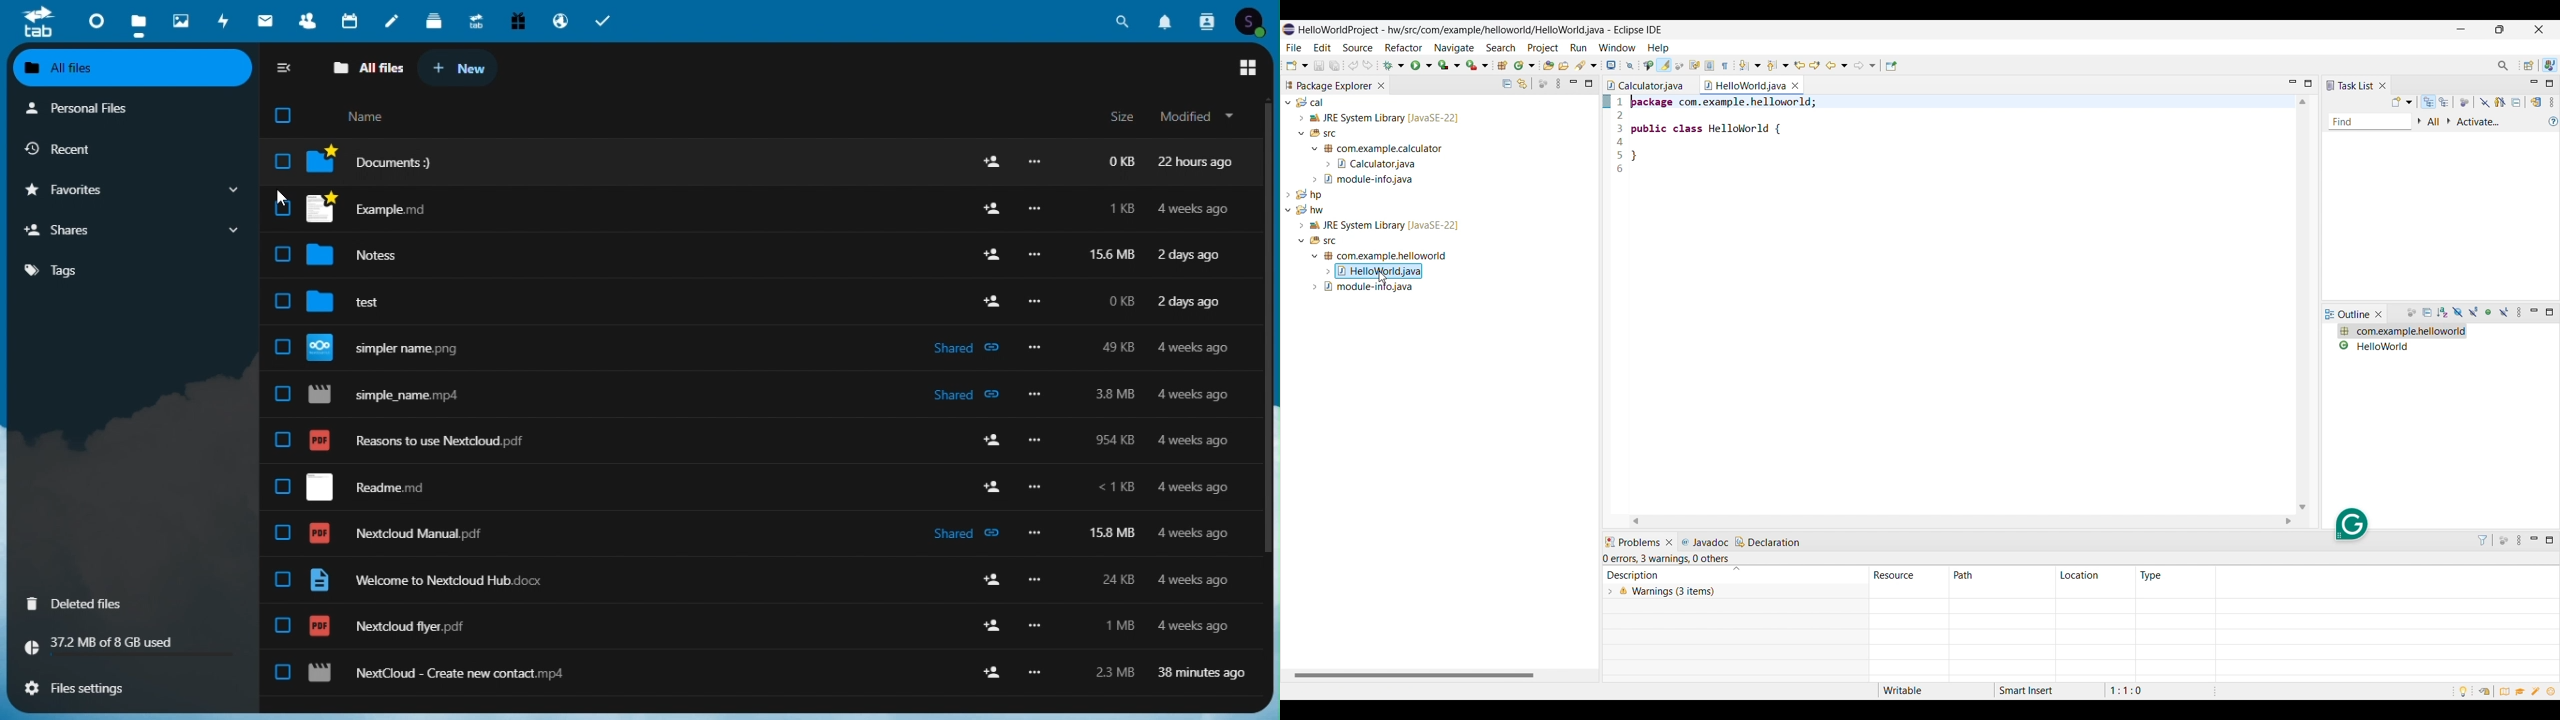  I want to click on File, so click(1294, 47).